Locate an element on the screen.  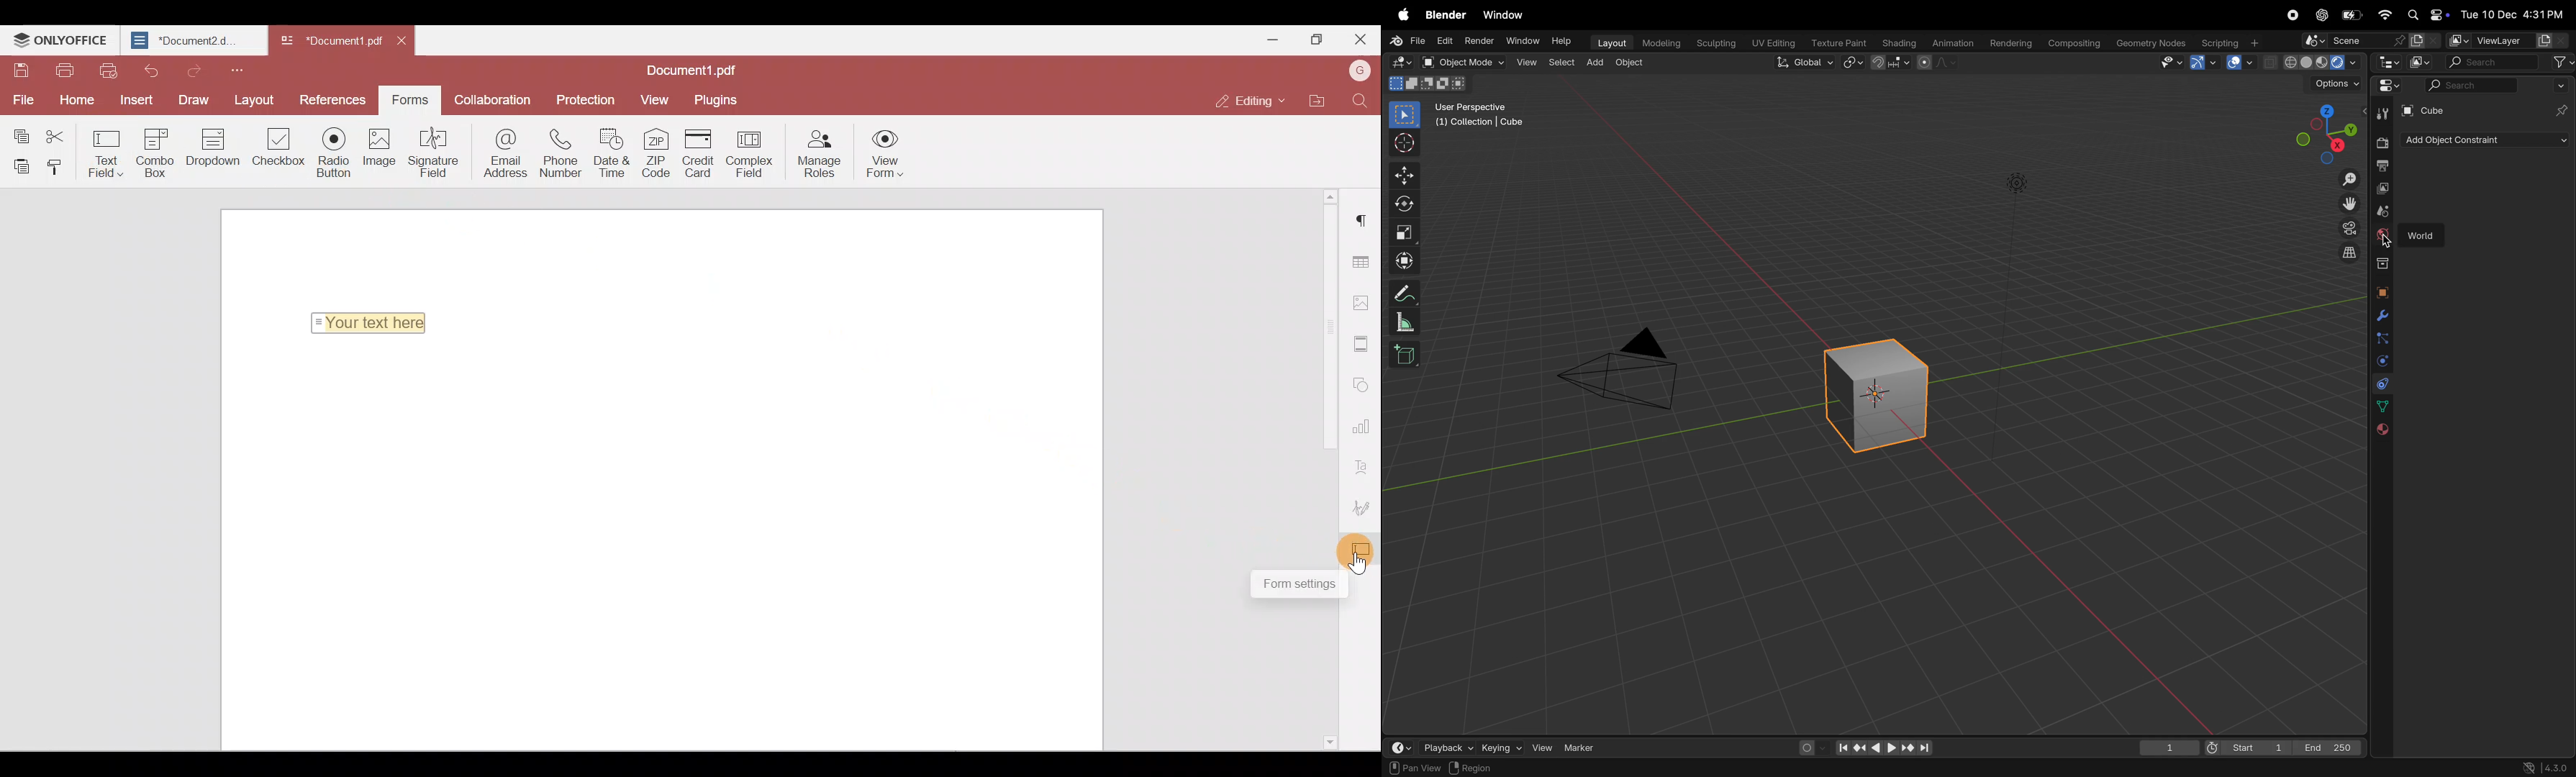
Header & footer settings is located at coordinates (1364, 344).